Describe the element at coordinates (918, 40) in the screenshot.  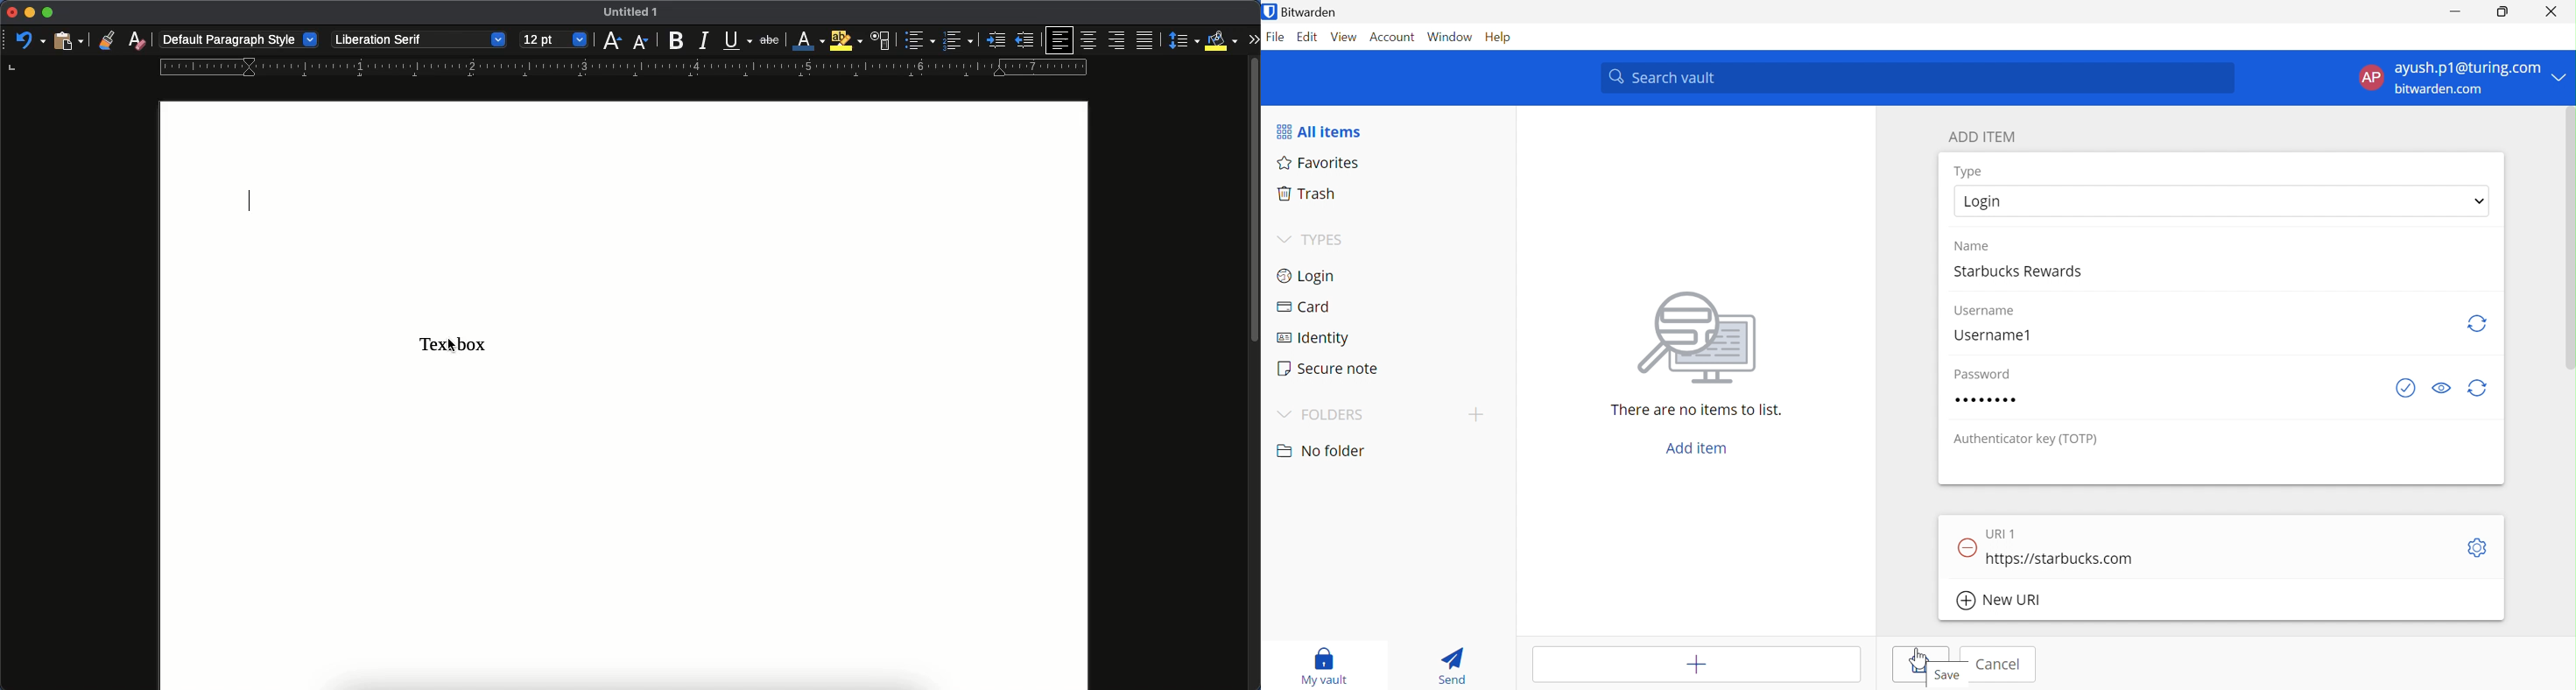
I see `bullet` at that location.